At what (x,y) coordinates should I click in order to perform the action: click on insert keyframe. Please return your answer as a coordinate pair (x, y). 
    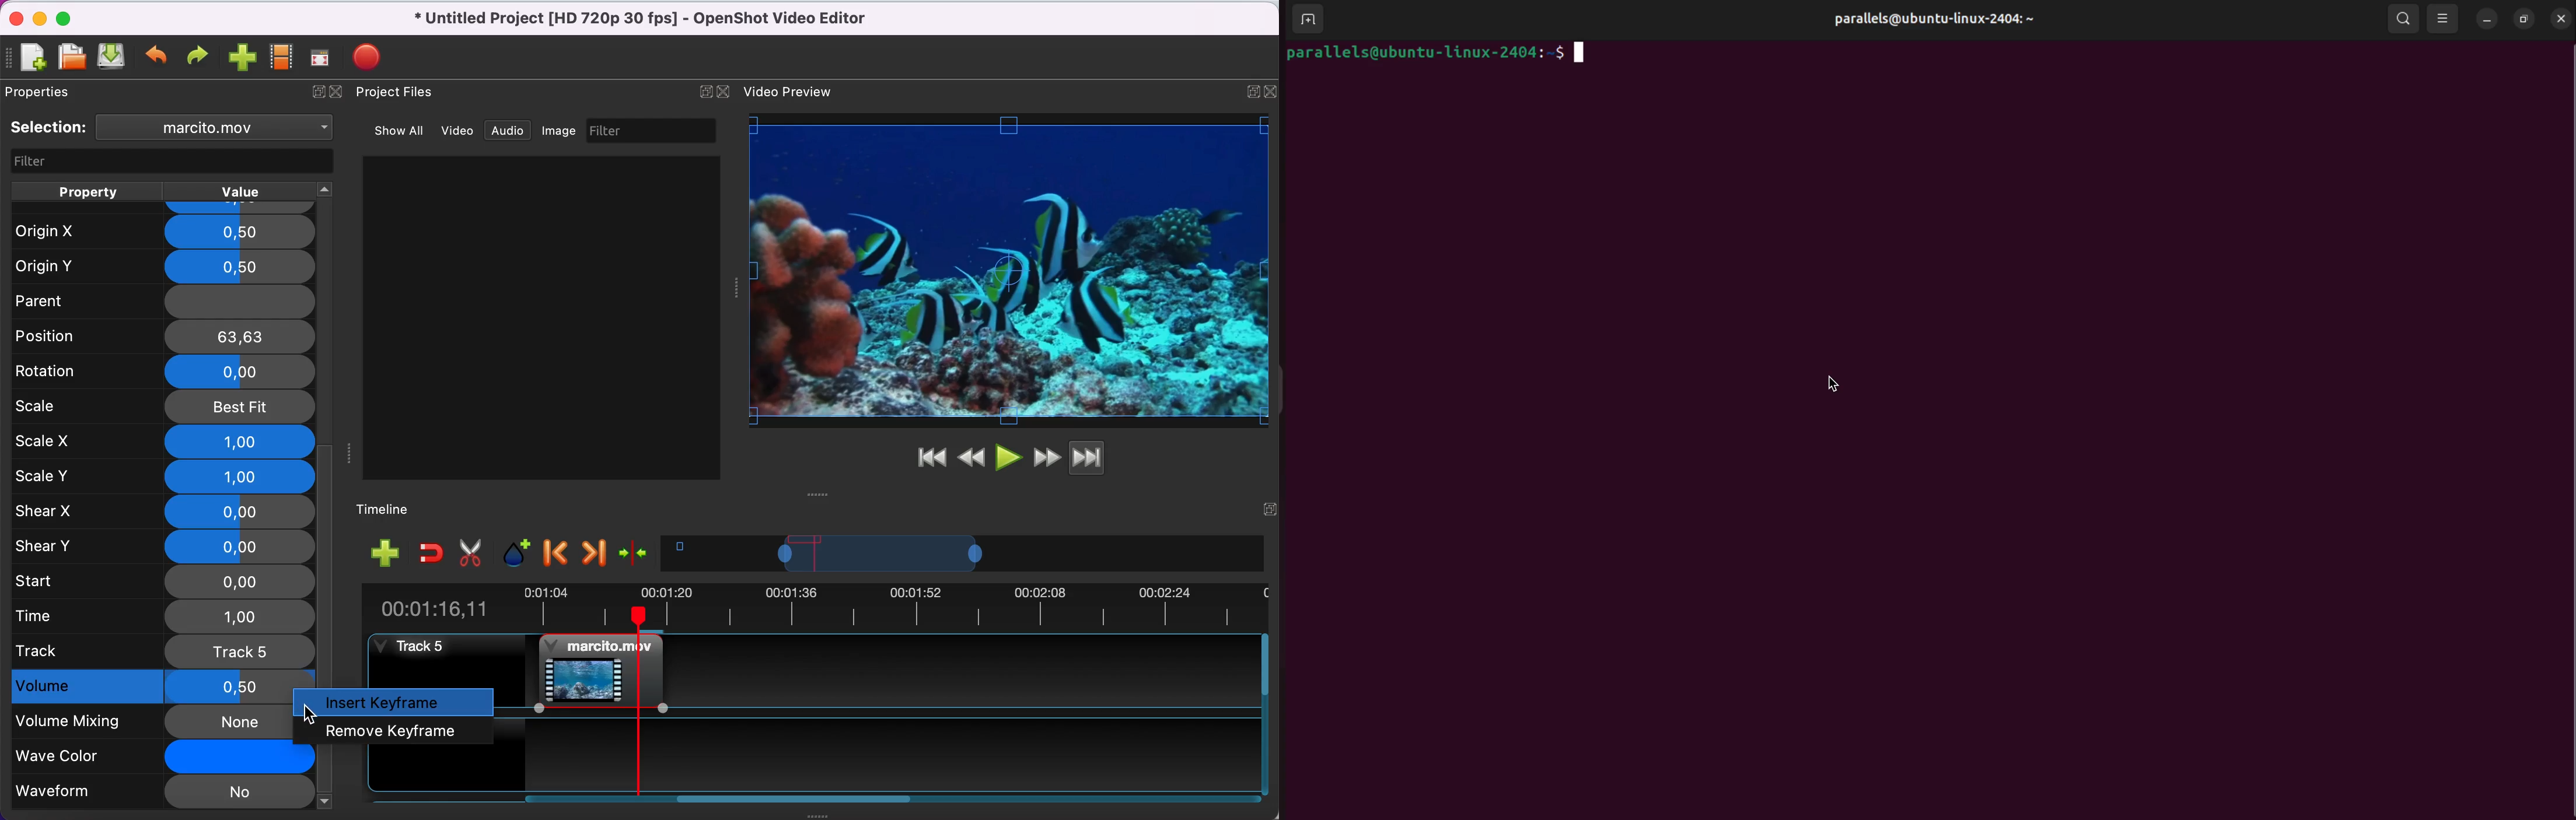
    Looking at the image, I should click on (398, 703).